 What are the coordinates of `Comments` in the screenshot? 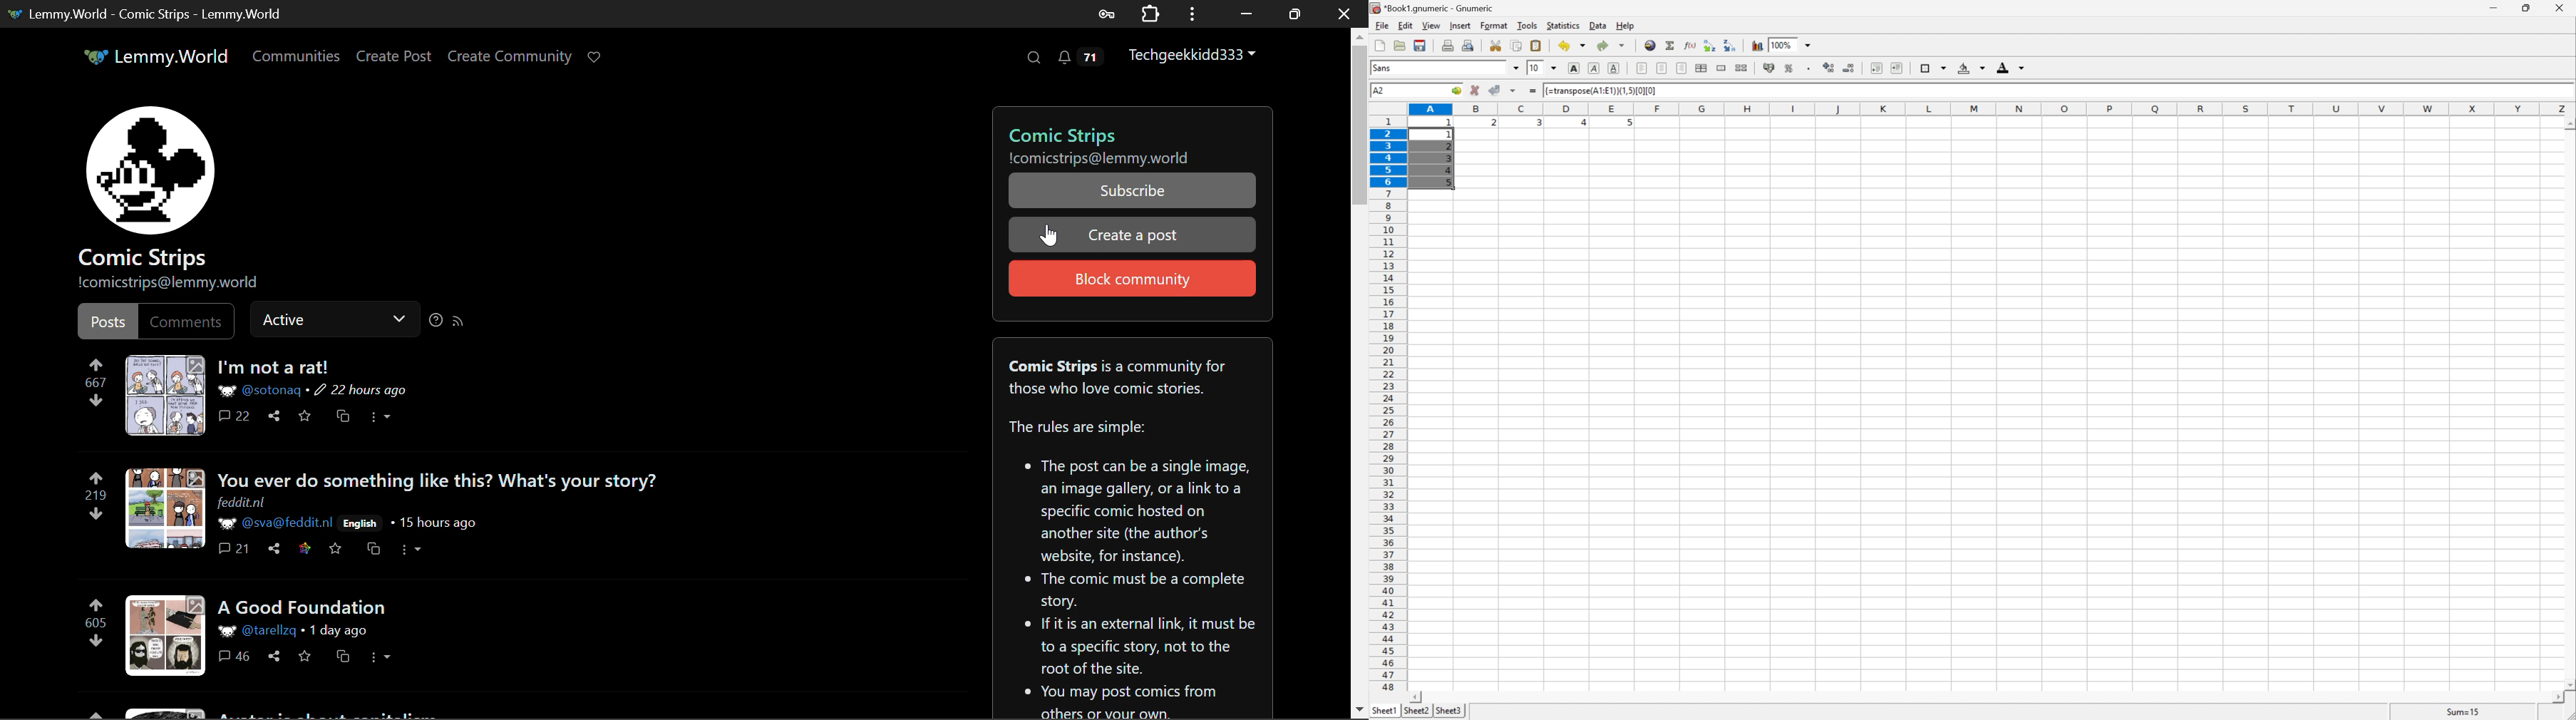 It's located at (234, 548).